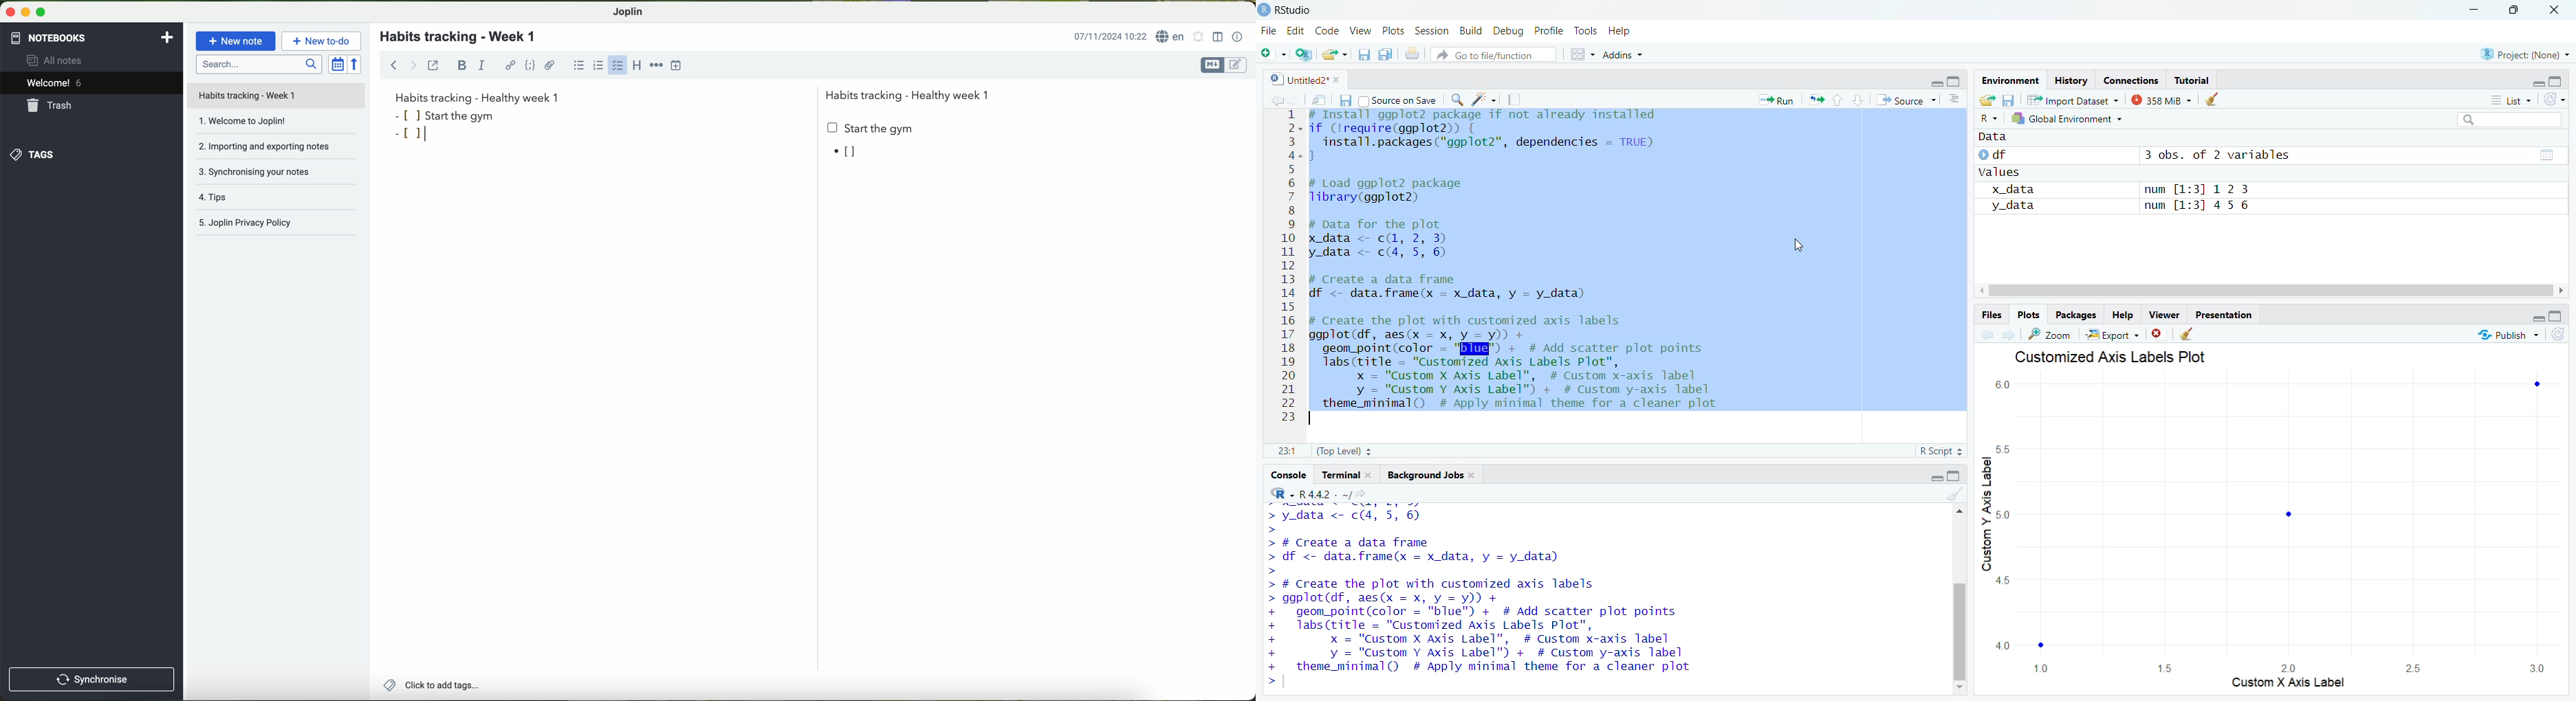  What do you see at coordinates (276, 96) in the screenshot?
I see `file title` at bounding box center [276, 96].